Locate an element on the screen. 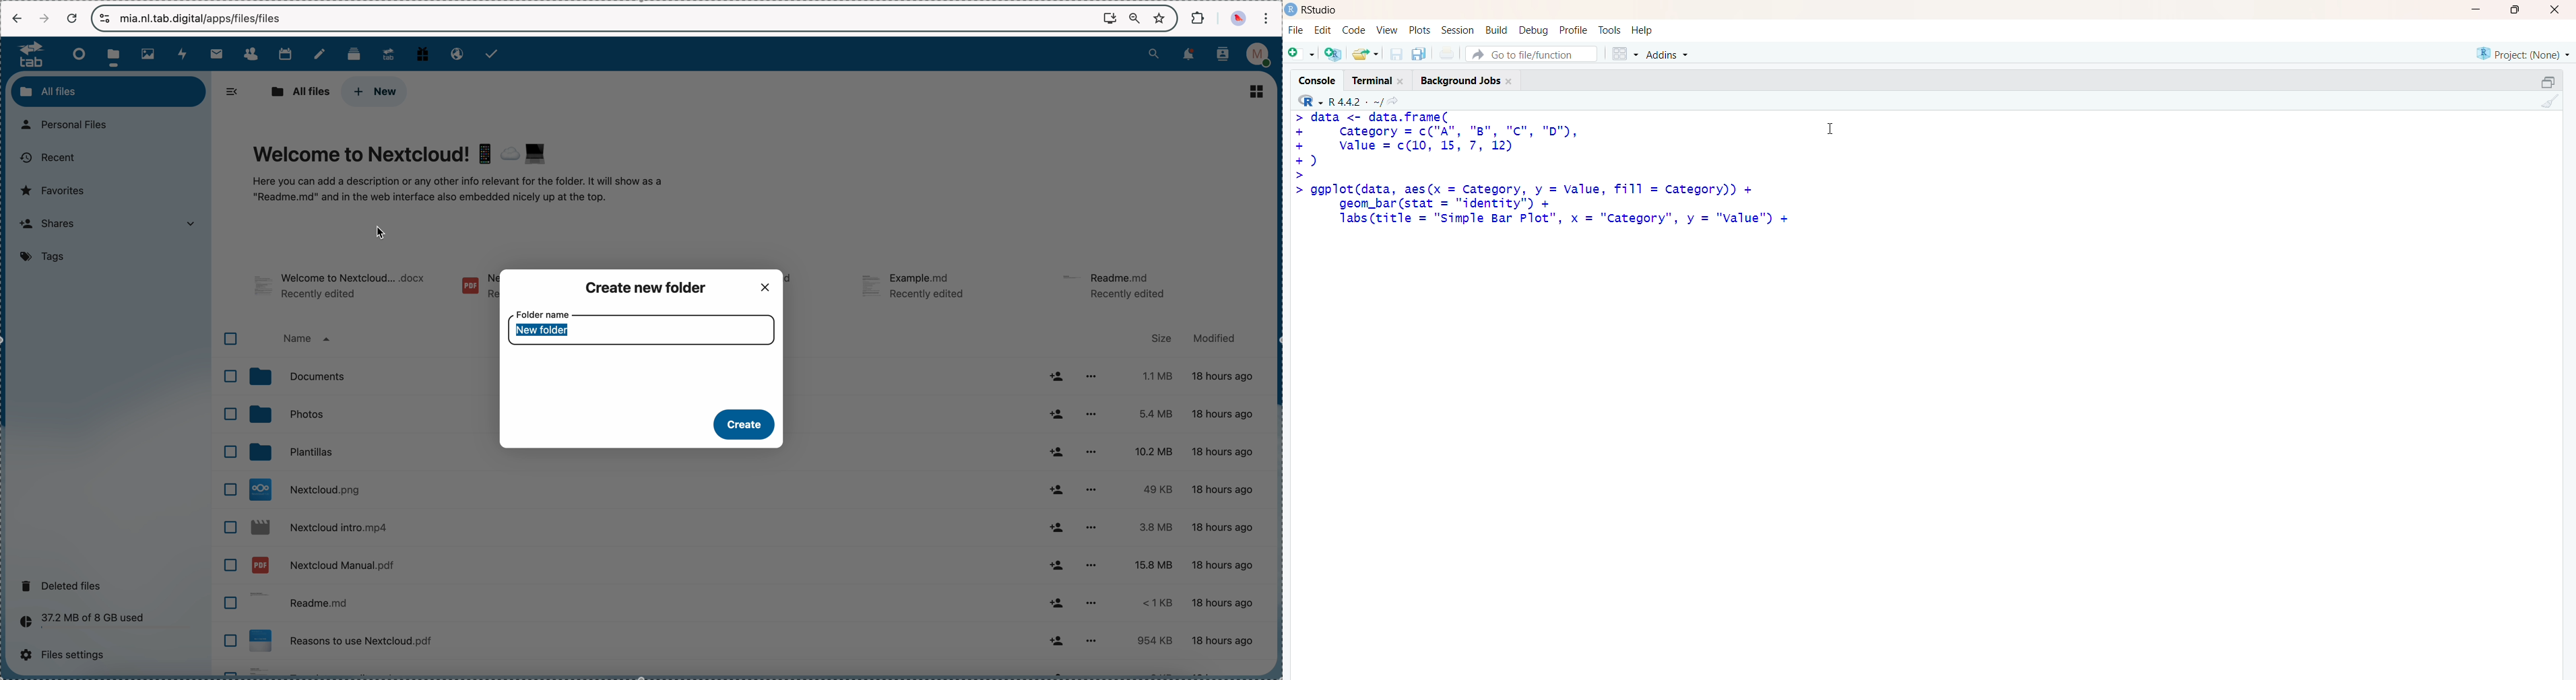  calendar is located at coordinates (285, 53).